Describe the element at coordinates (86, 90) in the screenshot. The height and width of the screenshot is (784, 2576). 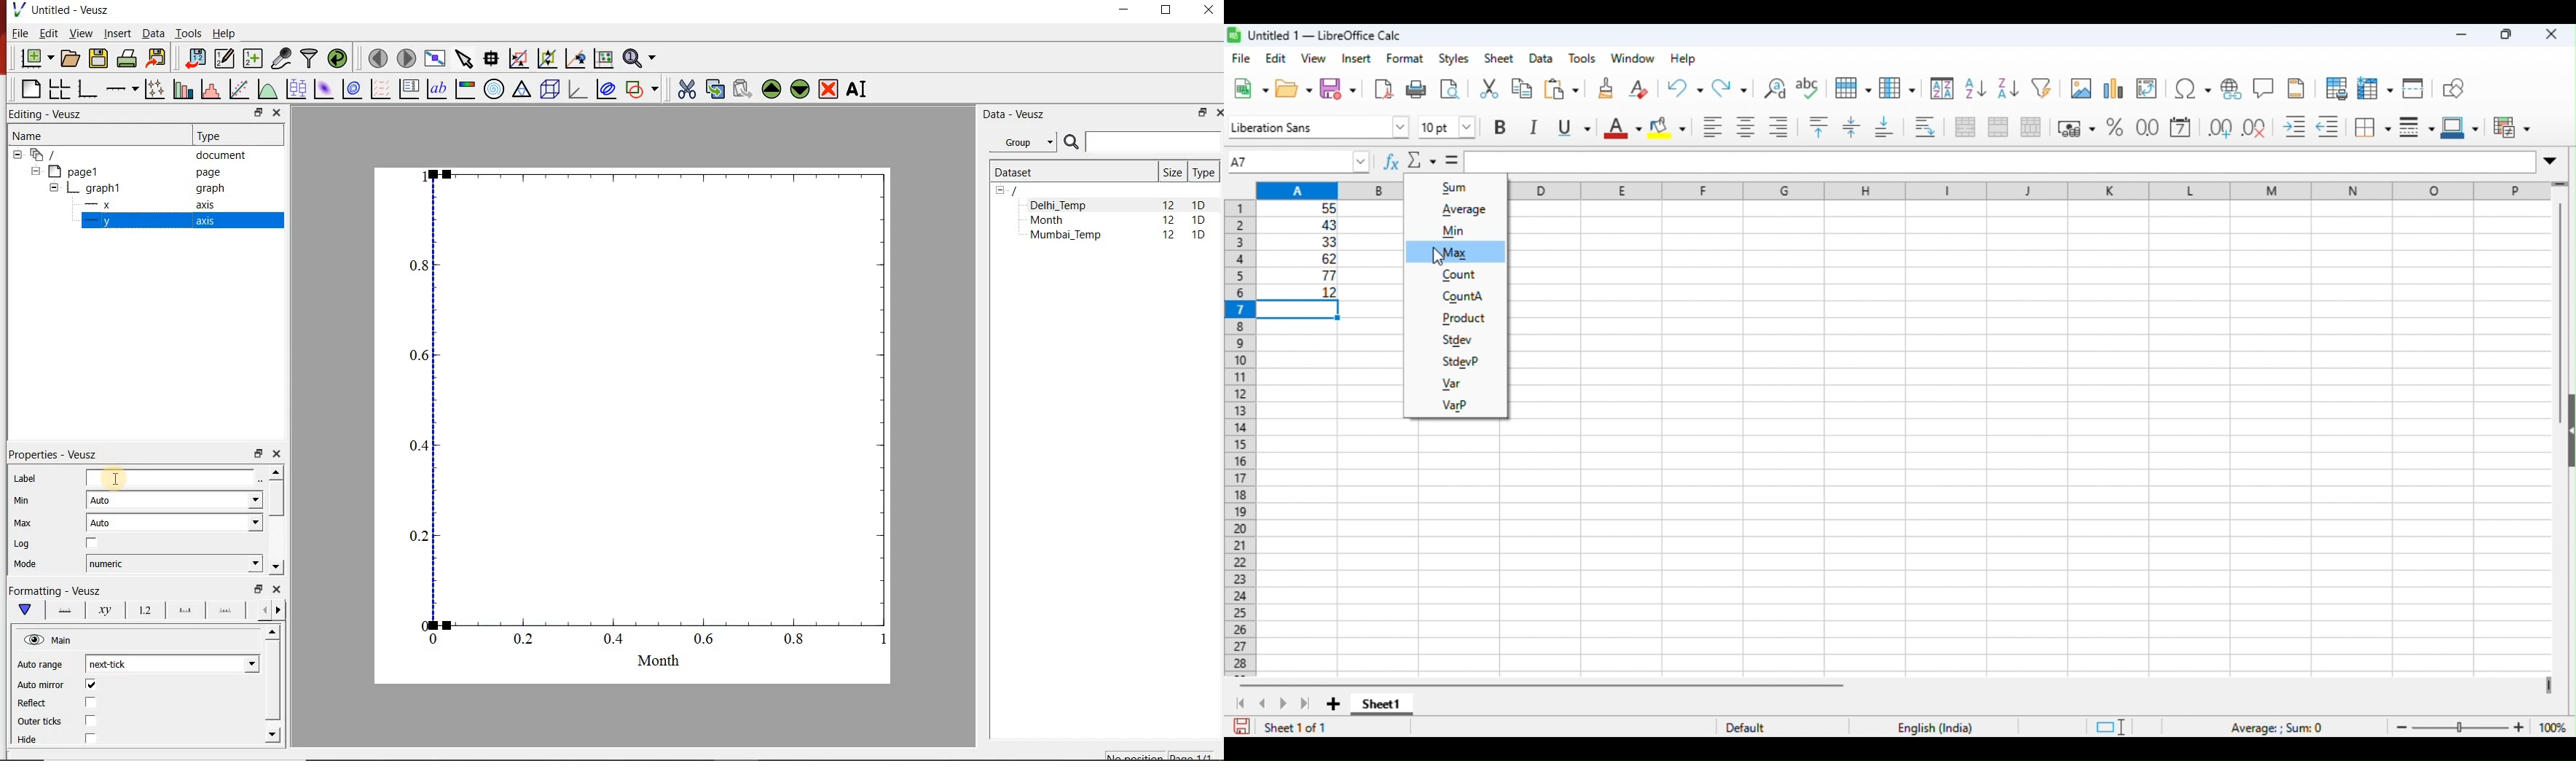
I see `base graph` at that location.